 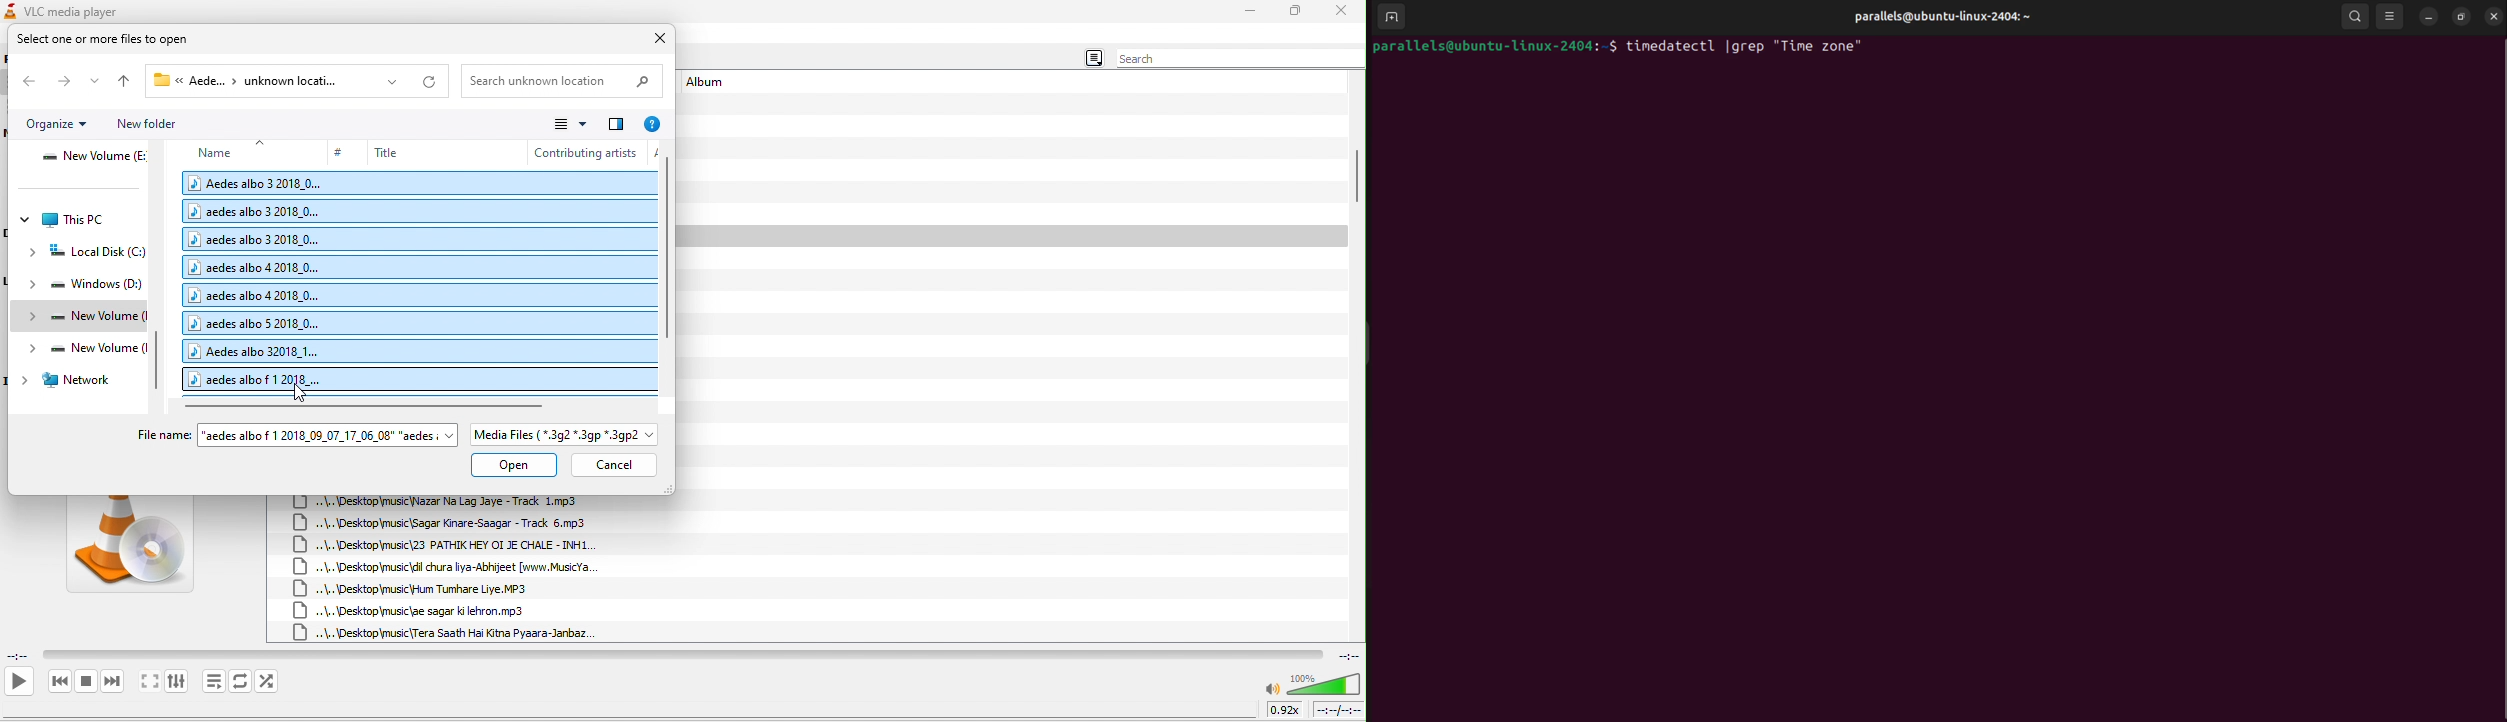 What do you see at coordinates (82, 349) in the screenshot?
I see `new volume (I` at bounding box center [82, 349].